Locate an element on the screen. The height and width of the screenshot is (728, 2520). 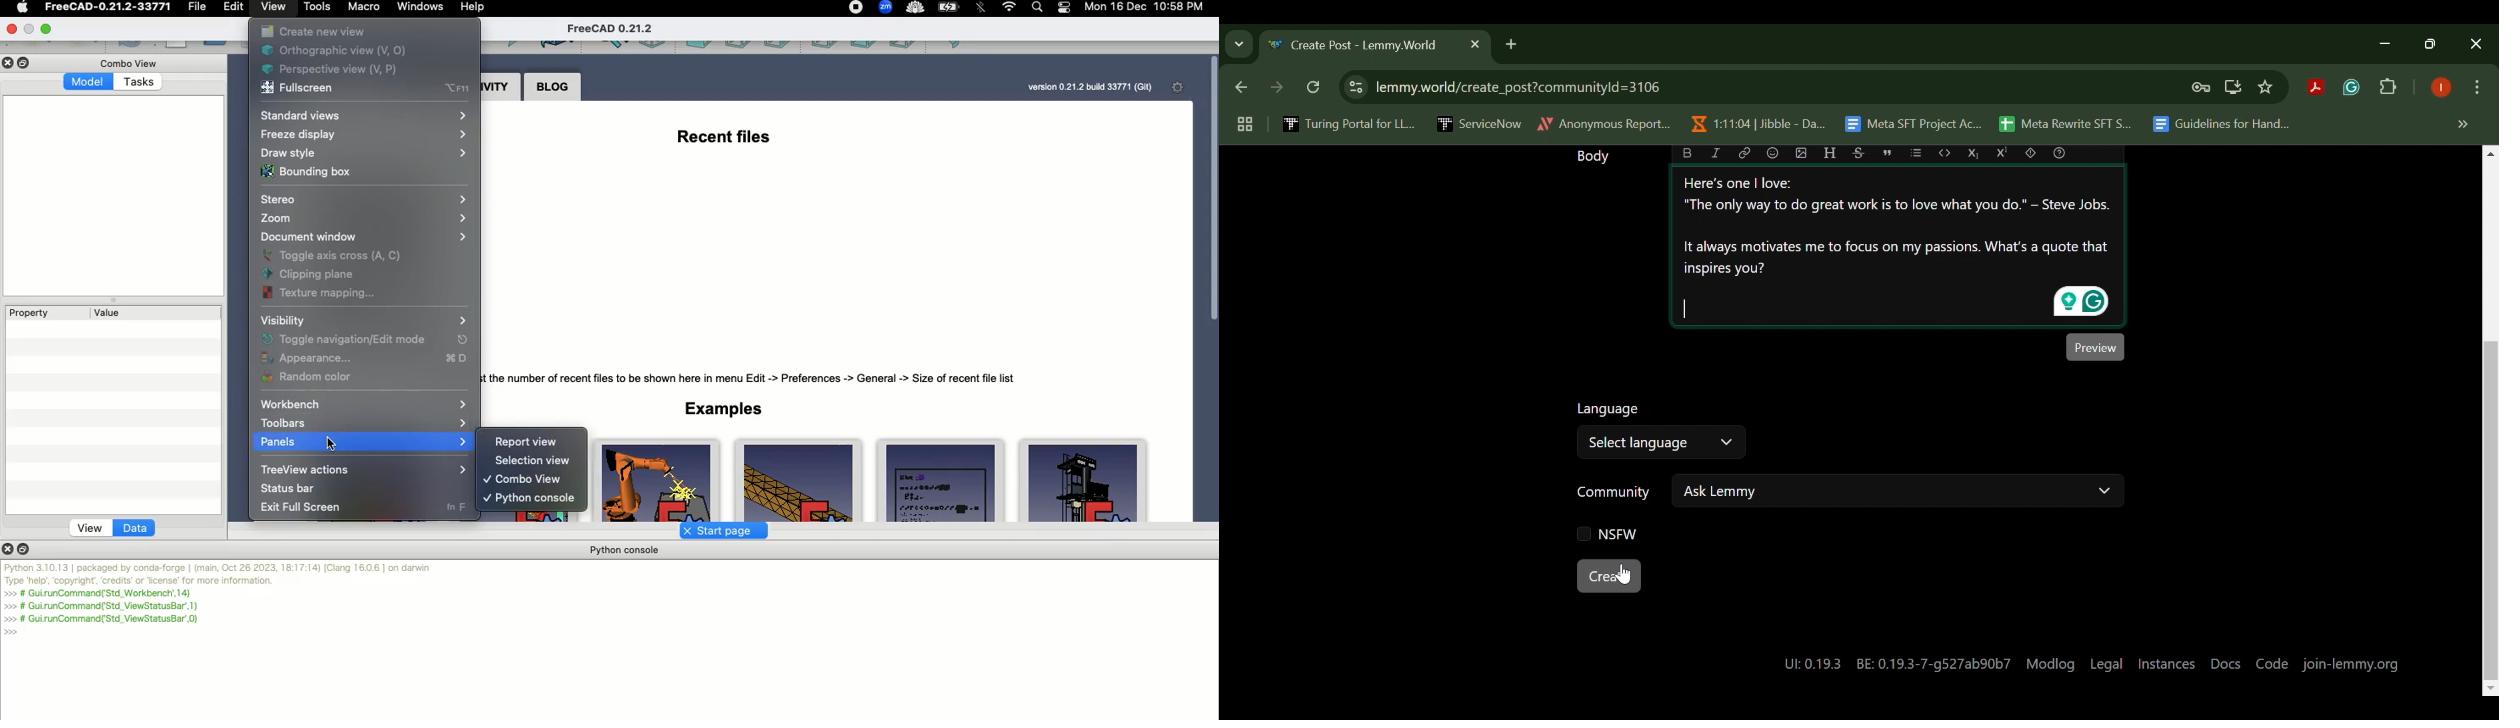
lemmy.world/create_post?communityld=3106 is located at coordinates (1514, 85).